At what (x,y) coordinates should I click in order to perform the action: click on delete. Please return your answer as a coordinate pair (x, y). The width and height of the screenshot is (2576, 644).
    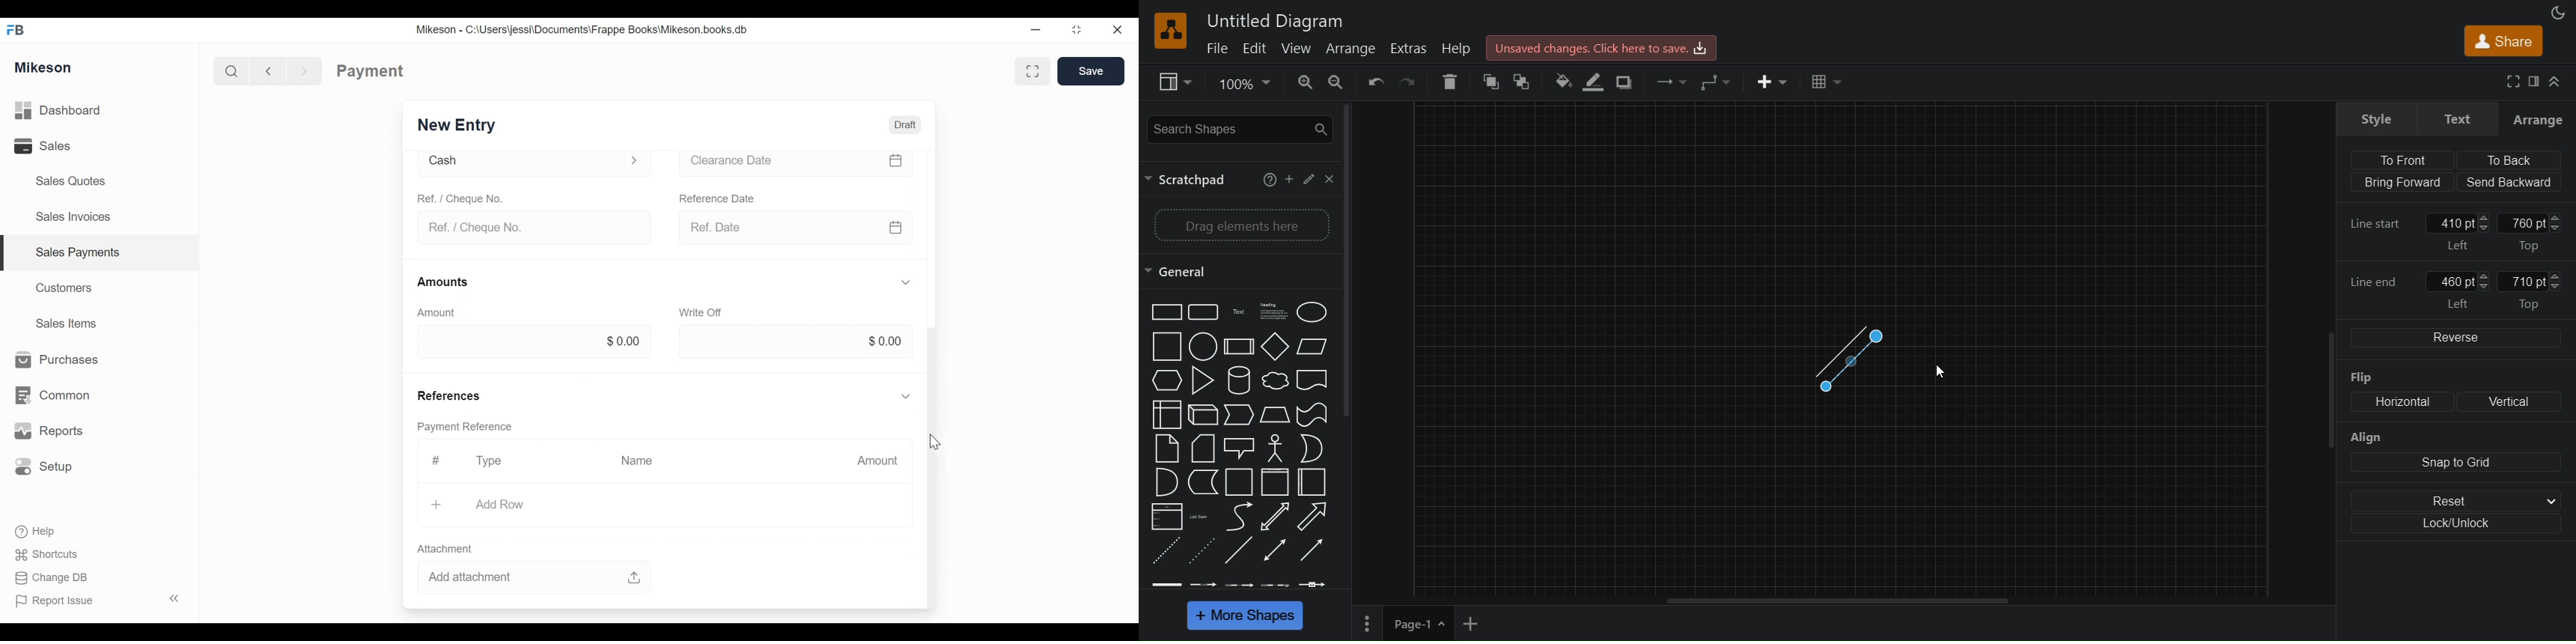
    Looking at the image, I should click on (1453, 80).